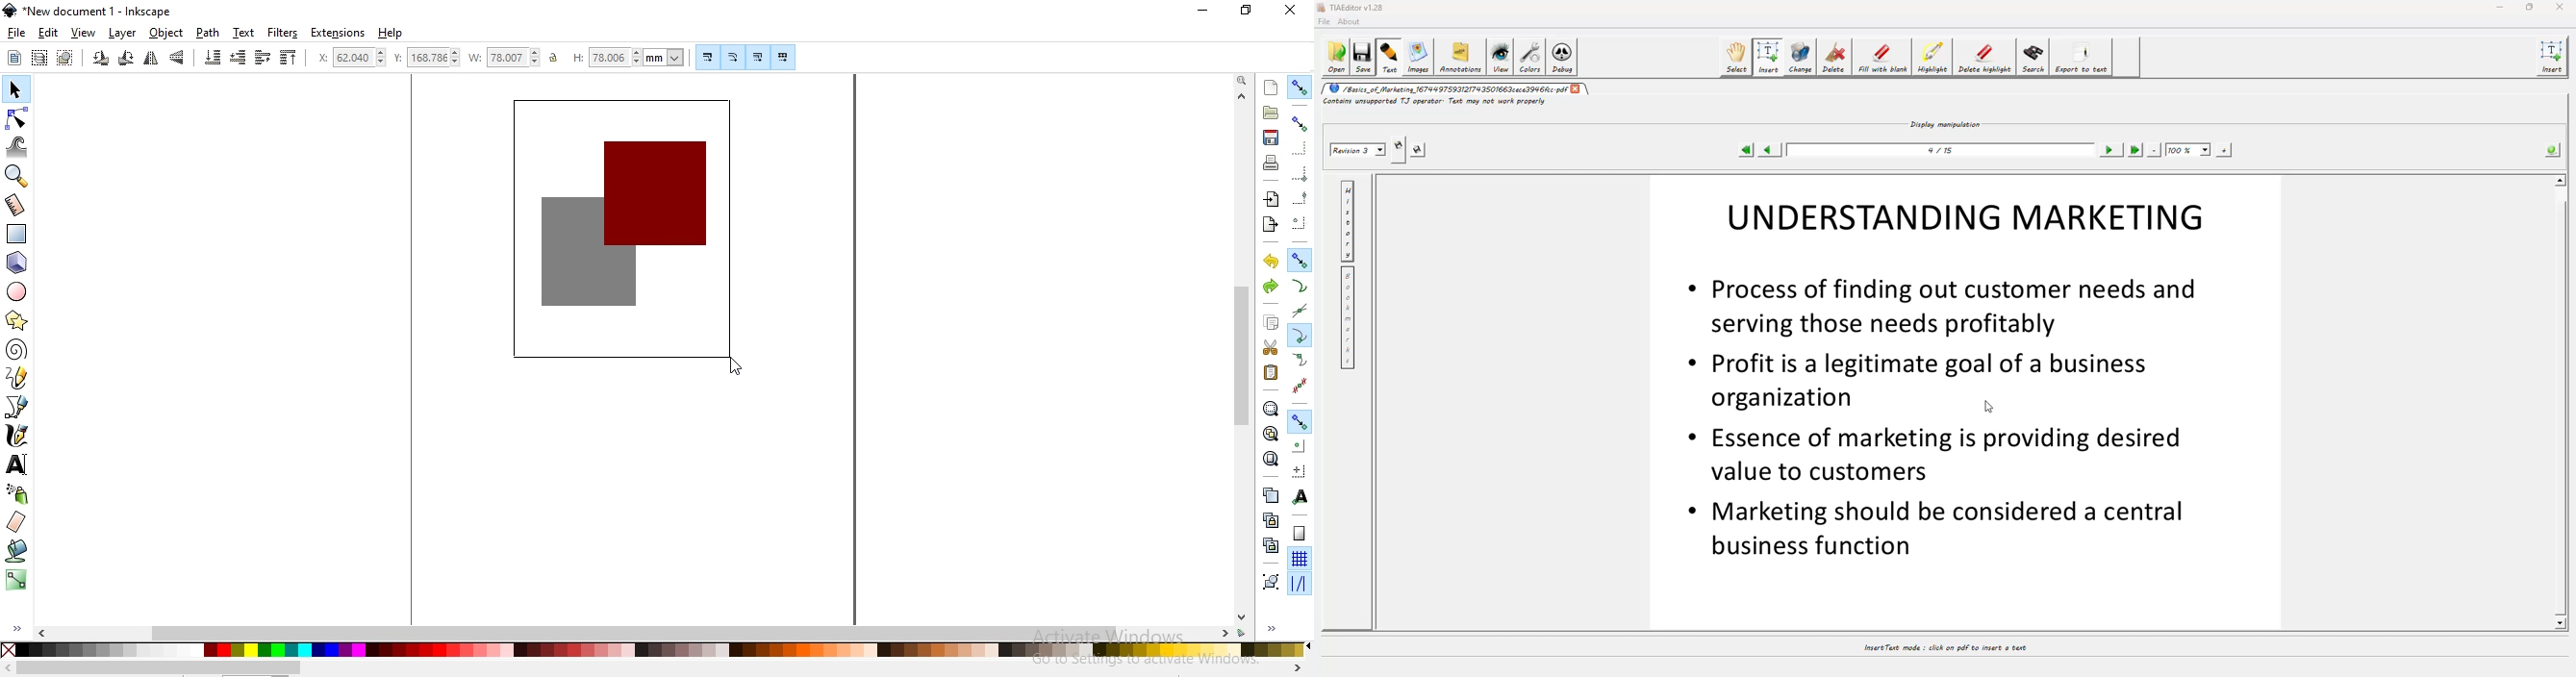 The width and height of the screenshot is (2576, 700). What do you see at coordinates (15, 57) in the screenshot?
I see `select all objects or nodes` at bounding box center [15, 57].